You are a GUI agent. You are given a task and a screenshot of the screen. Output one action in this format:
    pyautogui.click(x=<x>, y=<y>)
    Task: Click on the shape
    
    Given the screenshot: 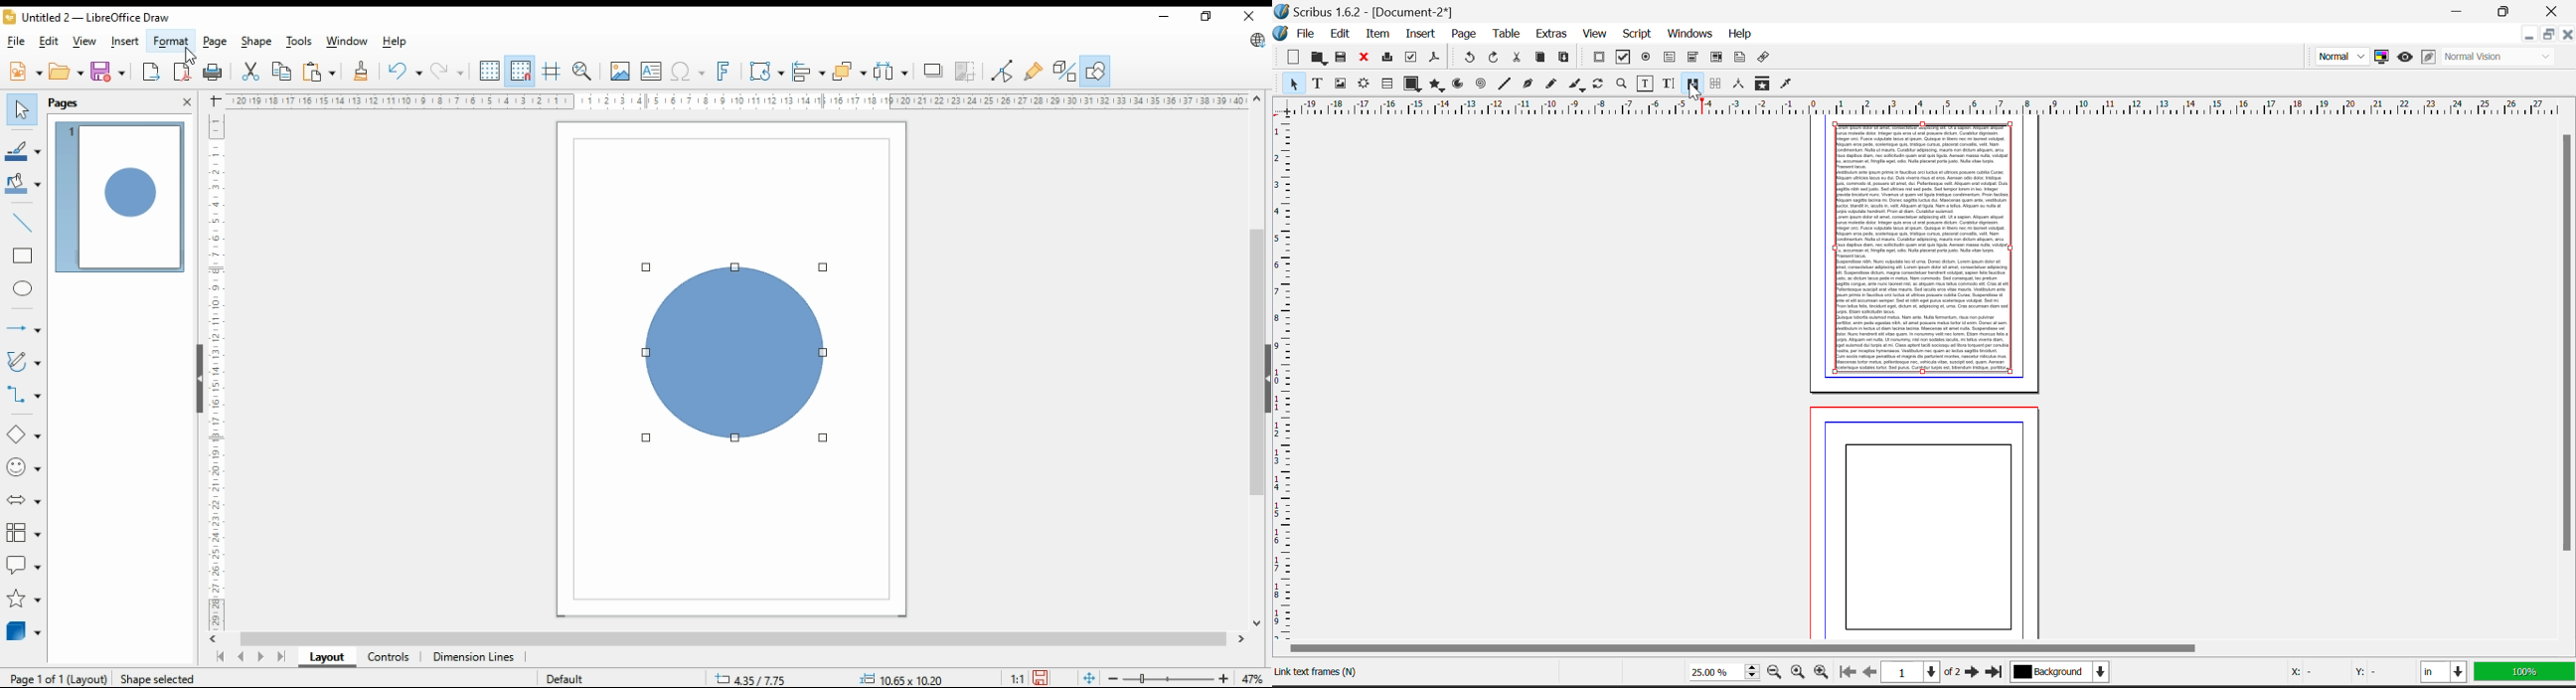 What is the action you would take?
    pyautogui.click(x=256, y=42)
    